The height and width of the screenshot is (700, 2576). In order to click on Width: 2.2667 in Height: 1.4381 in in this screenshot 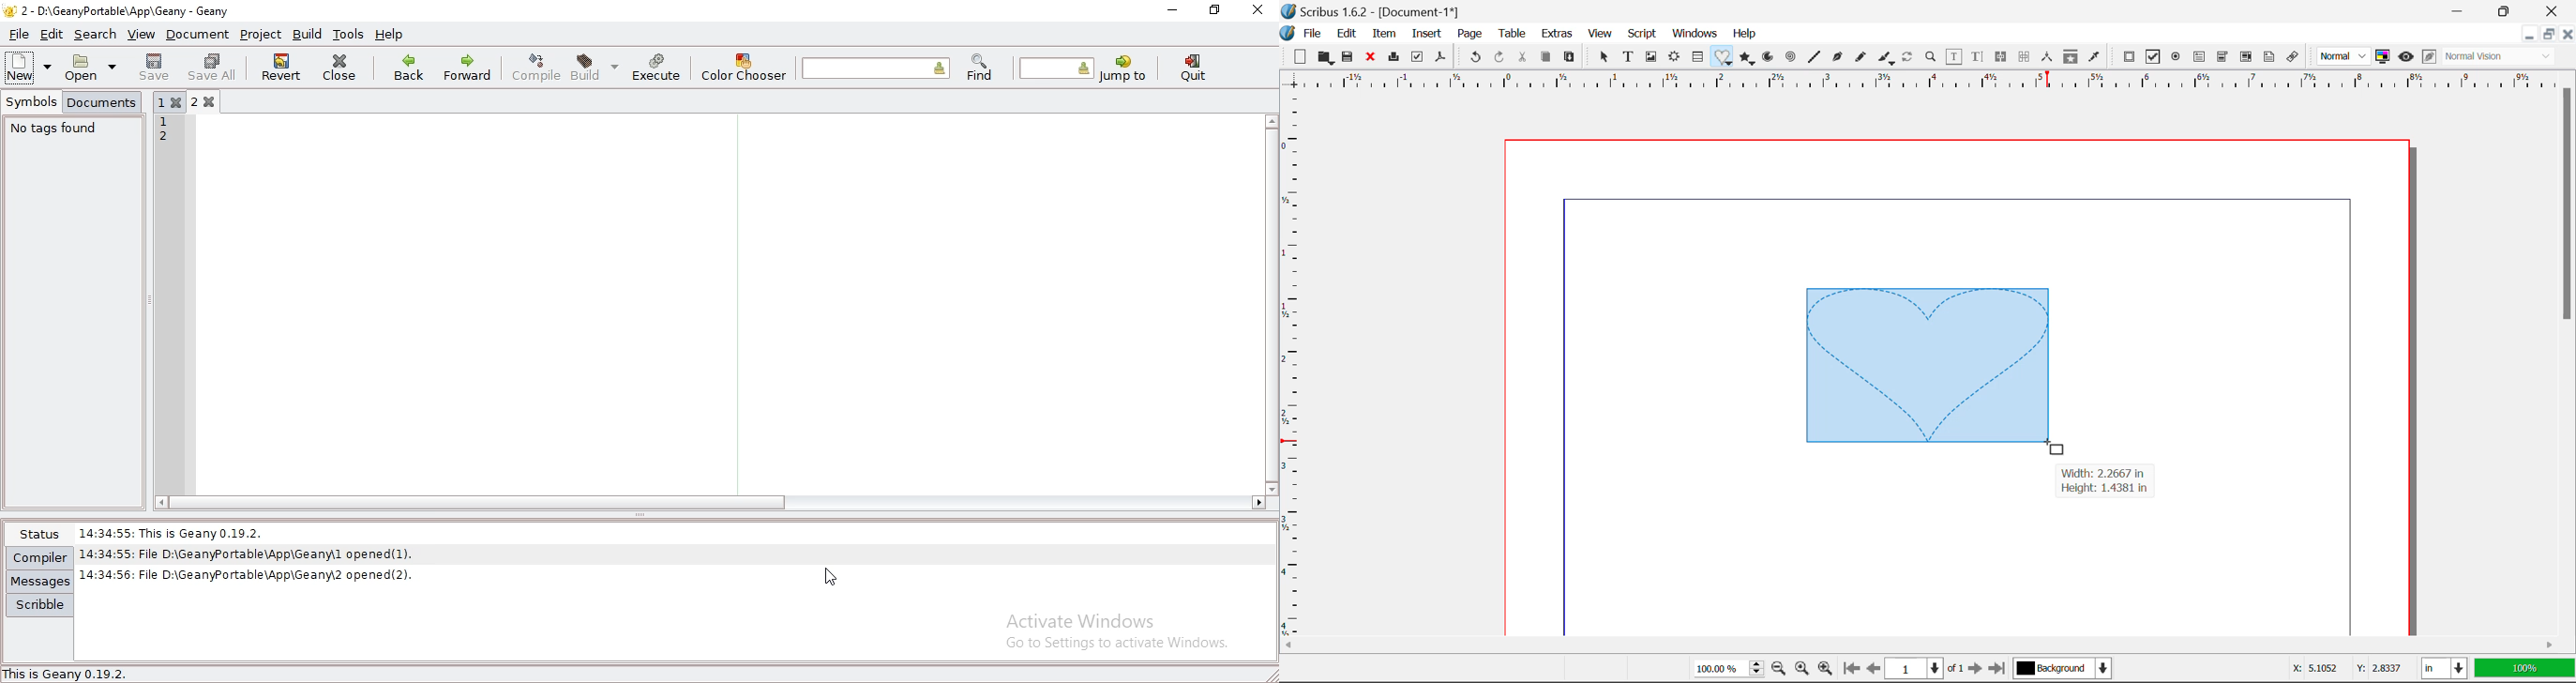, I will do `click(2121, 483)`.